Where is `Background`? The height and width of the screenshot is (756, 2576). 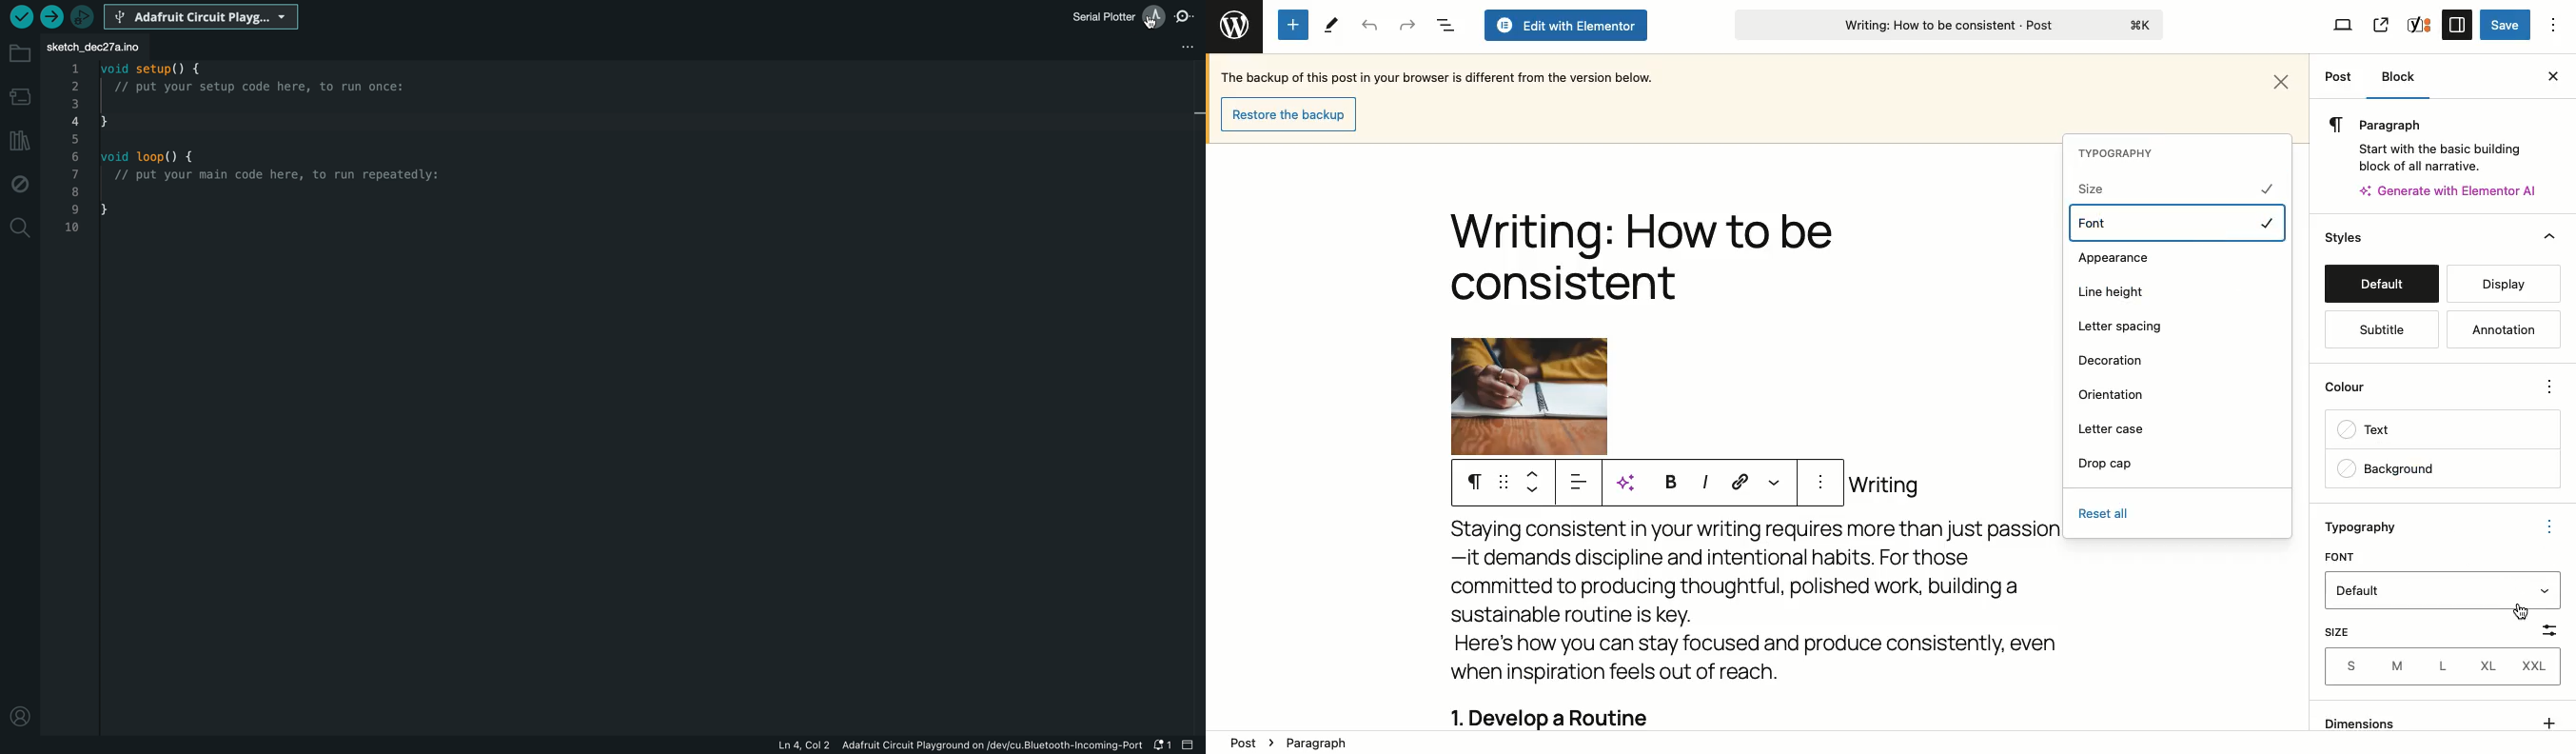 Background is located at coordinates (2441, 468).